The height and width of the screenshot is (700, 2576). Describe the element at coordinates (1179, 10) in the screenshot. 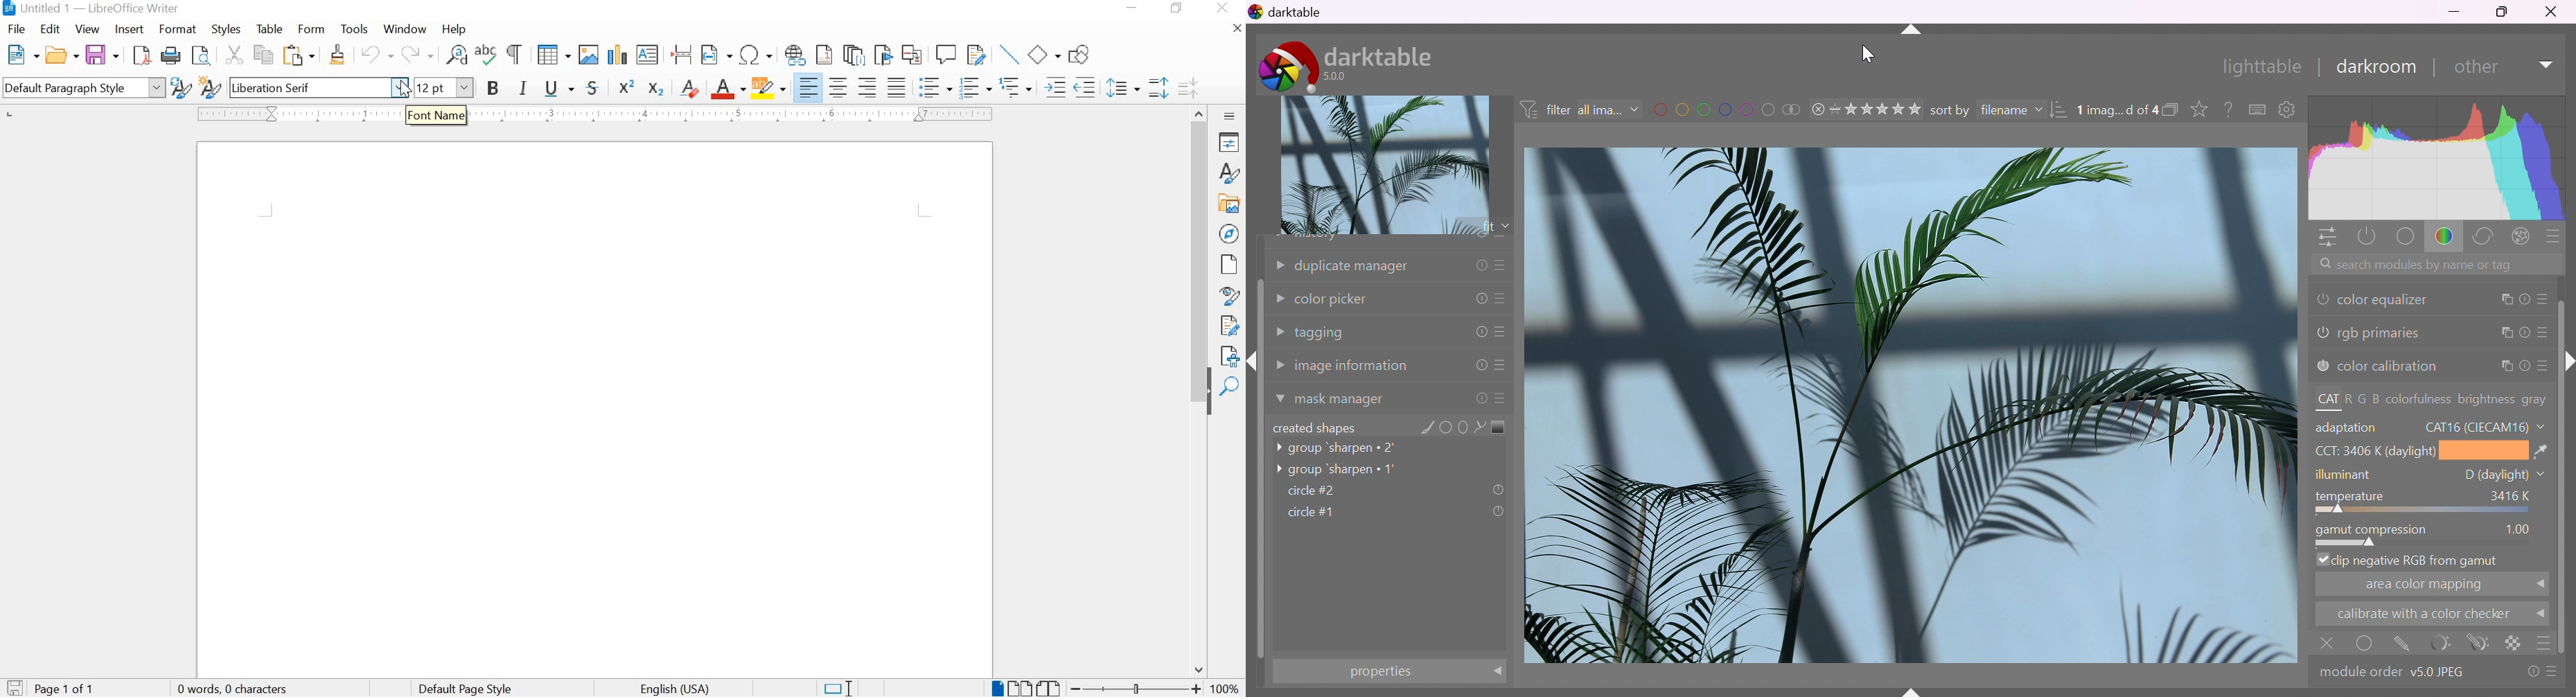

I see `RESTORE DOWN` at that location.